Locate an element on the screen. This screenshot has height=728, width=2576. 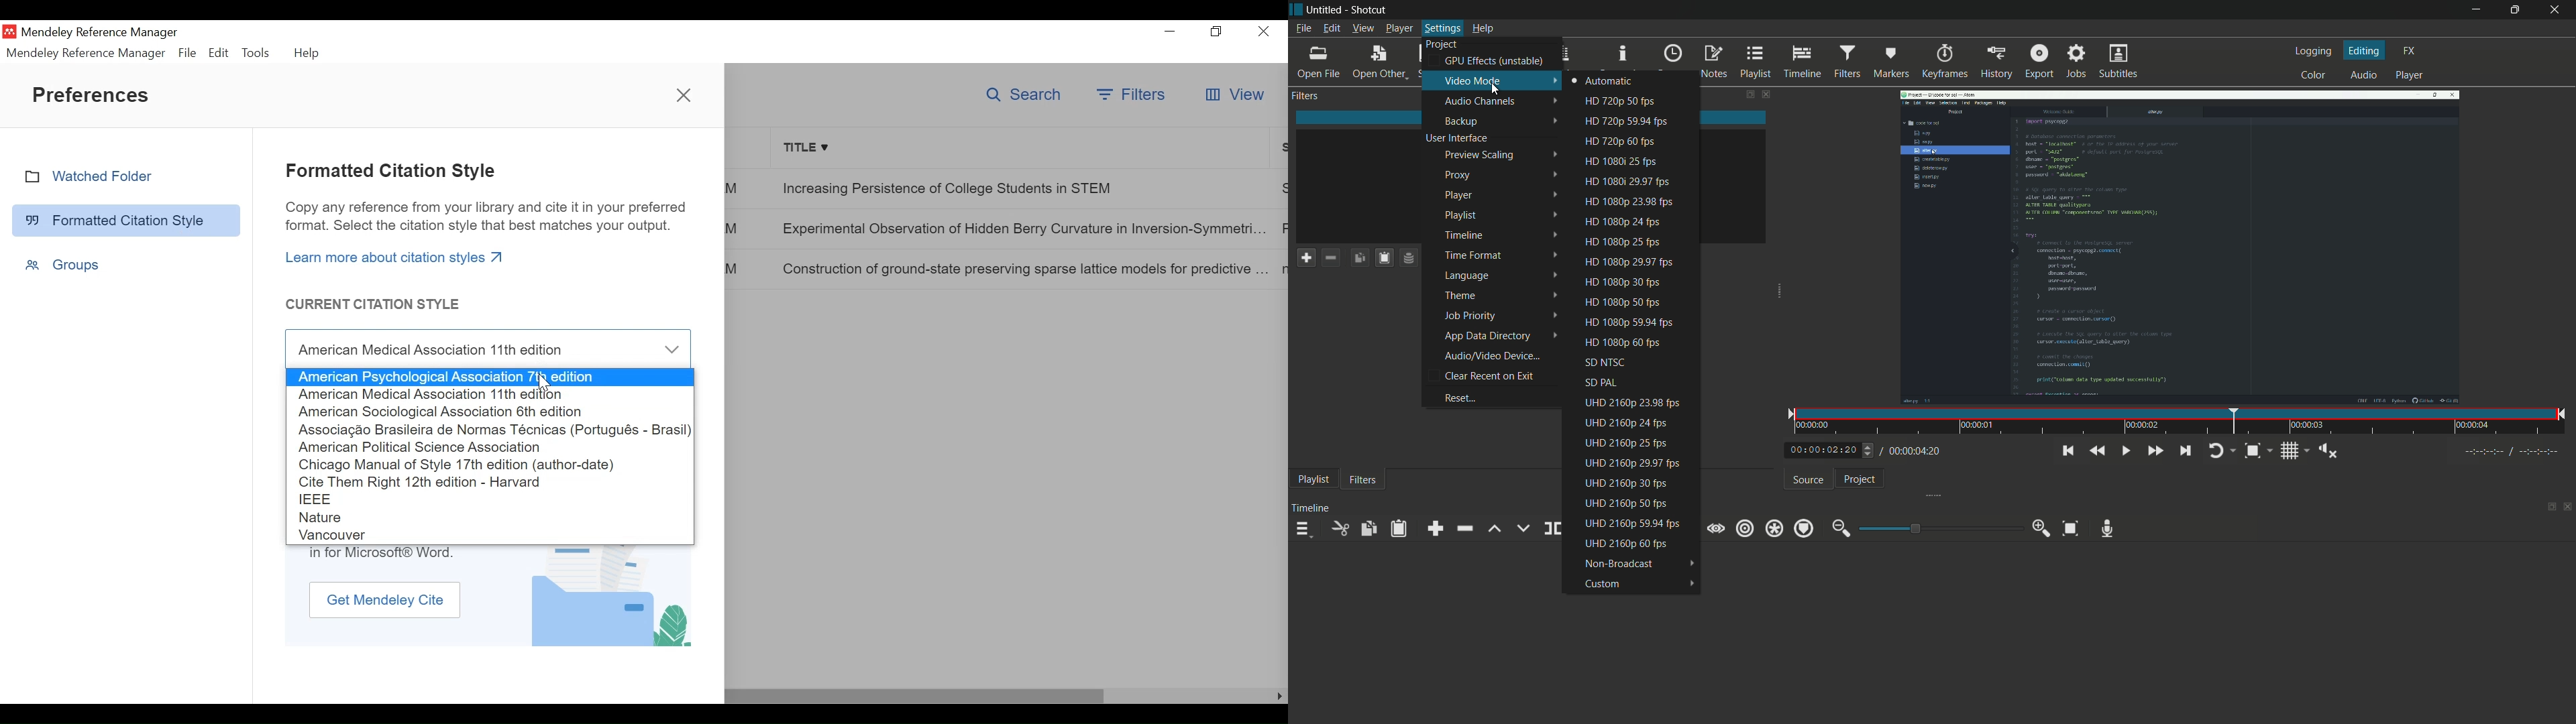
skip to the previous point is located at coordinates (2069, 450).